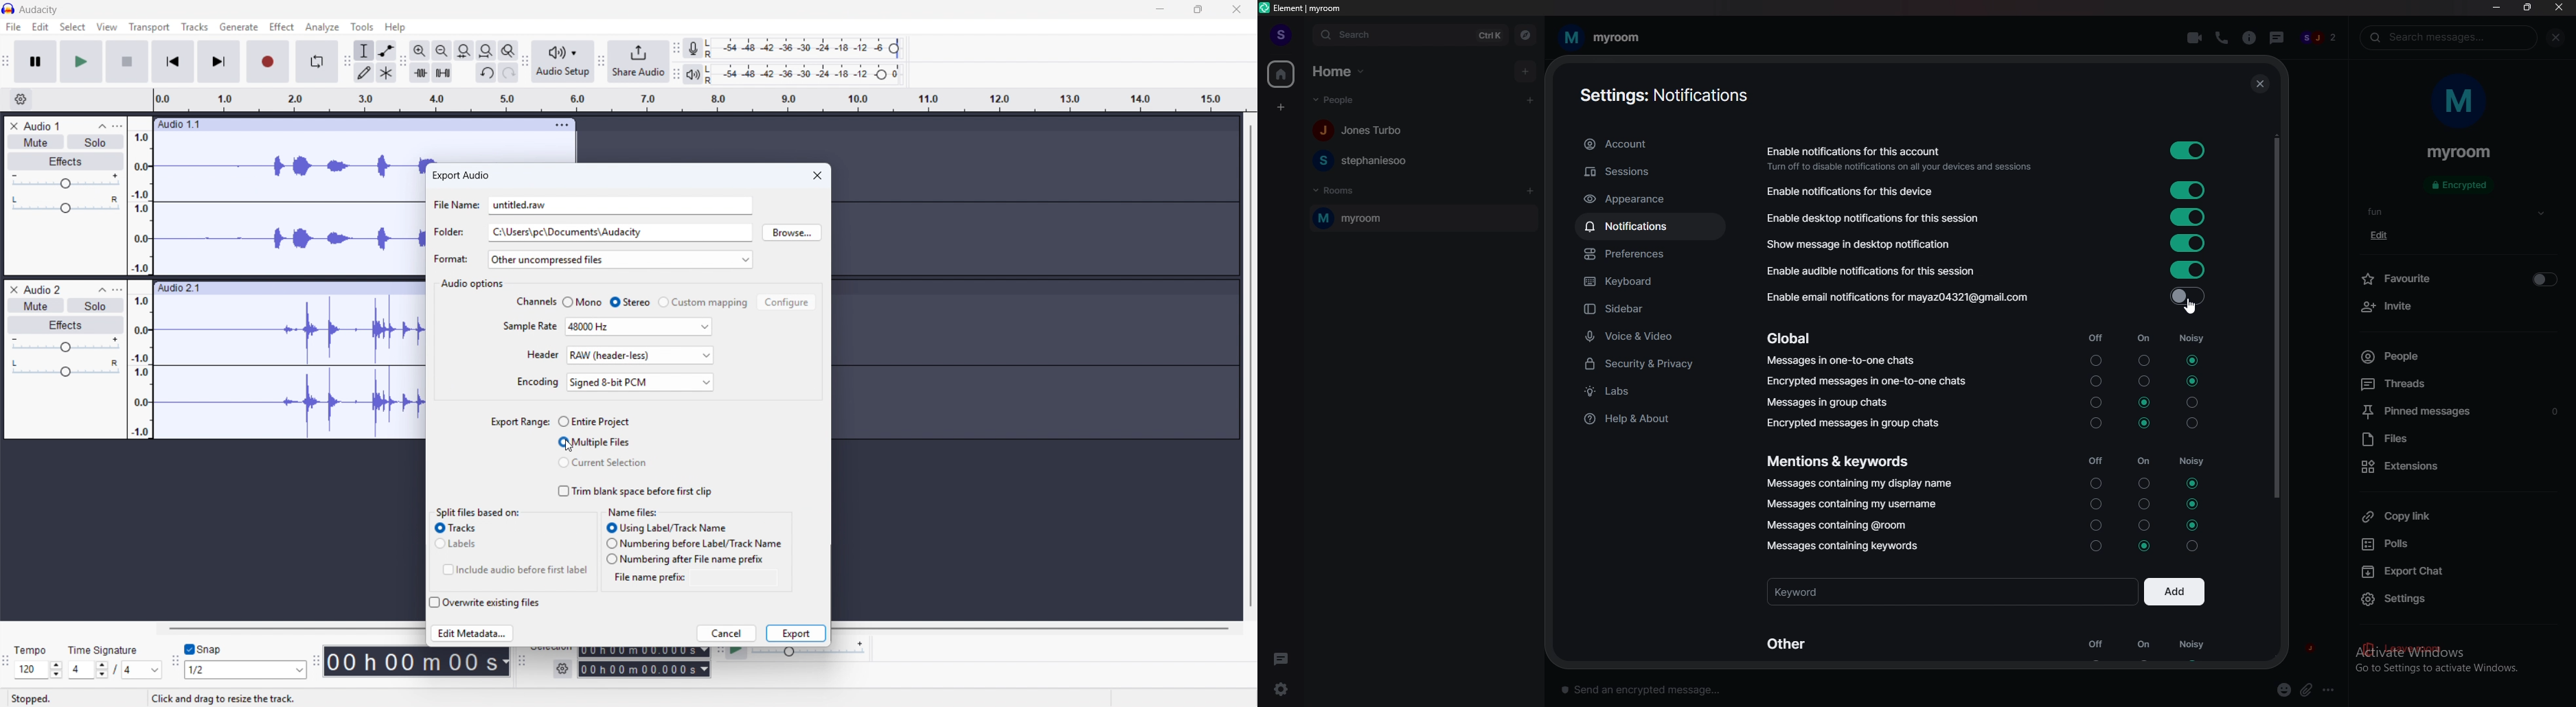 Image resolution: width=2576 pixels, height=728 pixels. Describe the element at coordinates (65, 206) in the screenshot. I see `Pan: centre` at that location.